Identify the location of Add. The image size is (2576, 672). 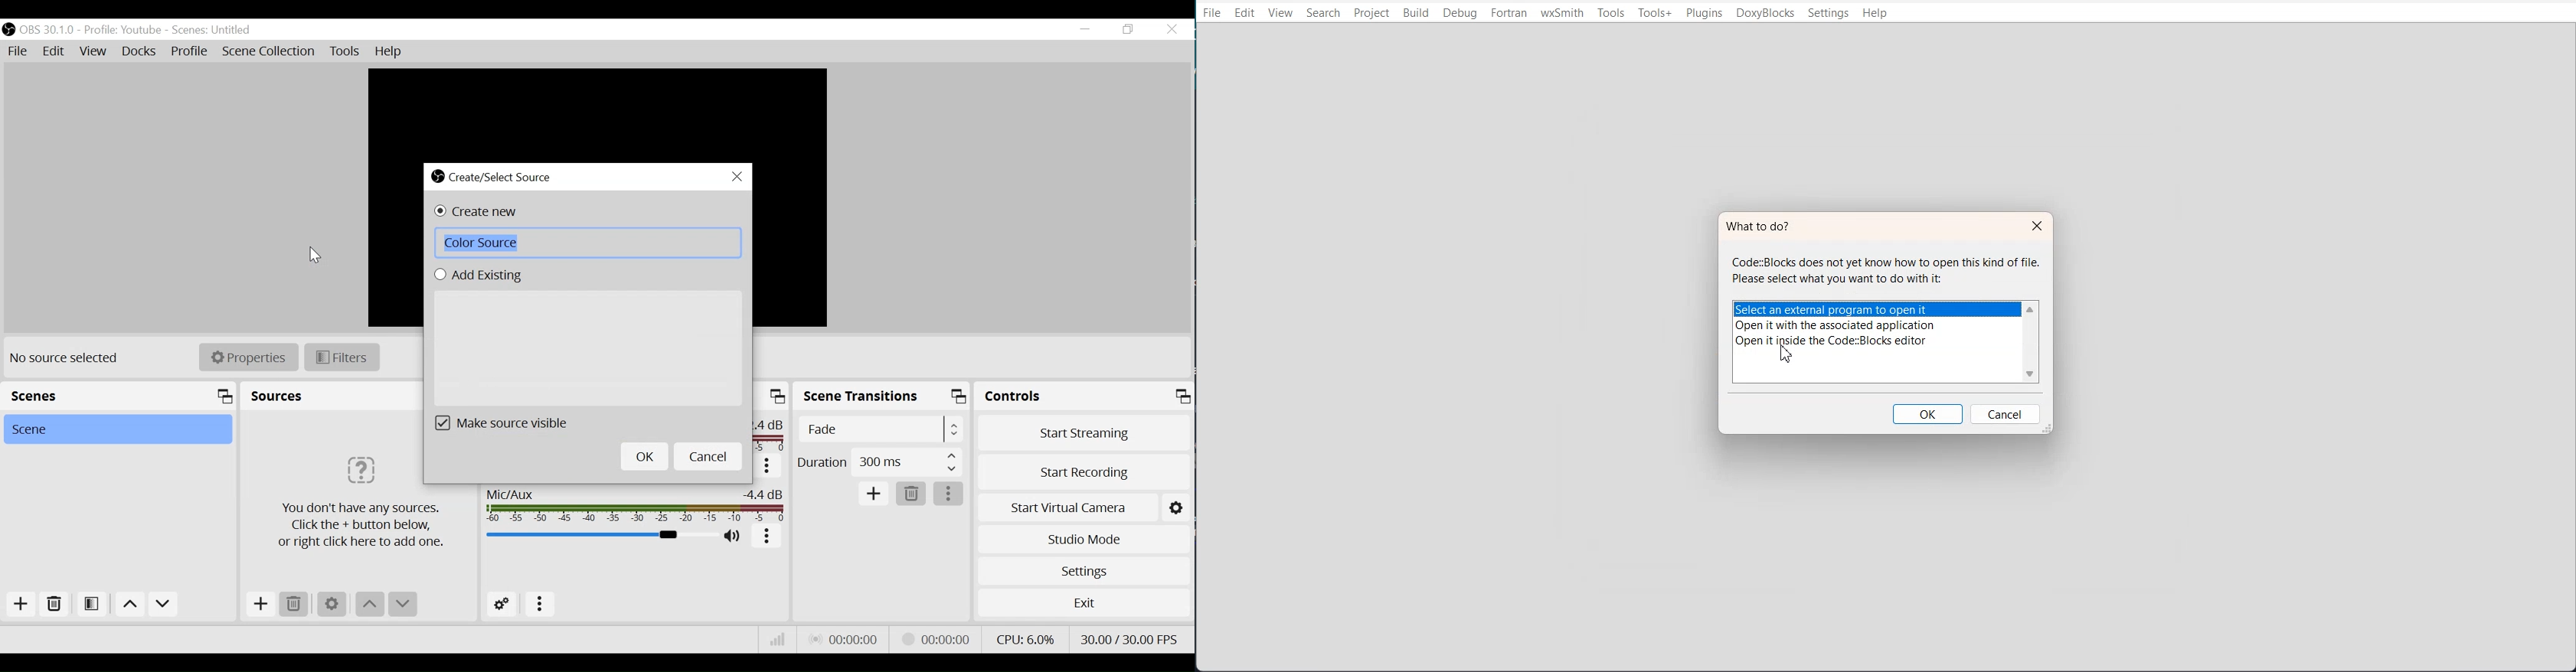
(21, 604).